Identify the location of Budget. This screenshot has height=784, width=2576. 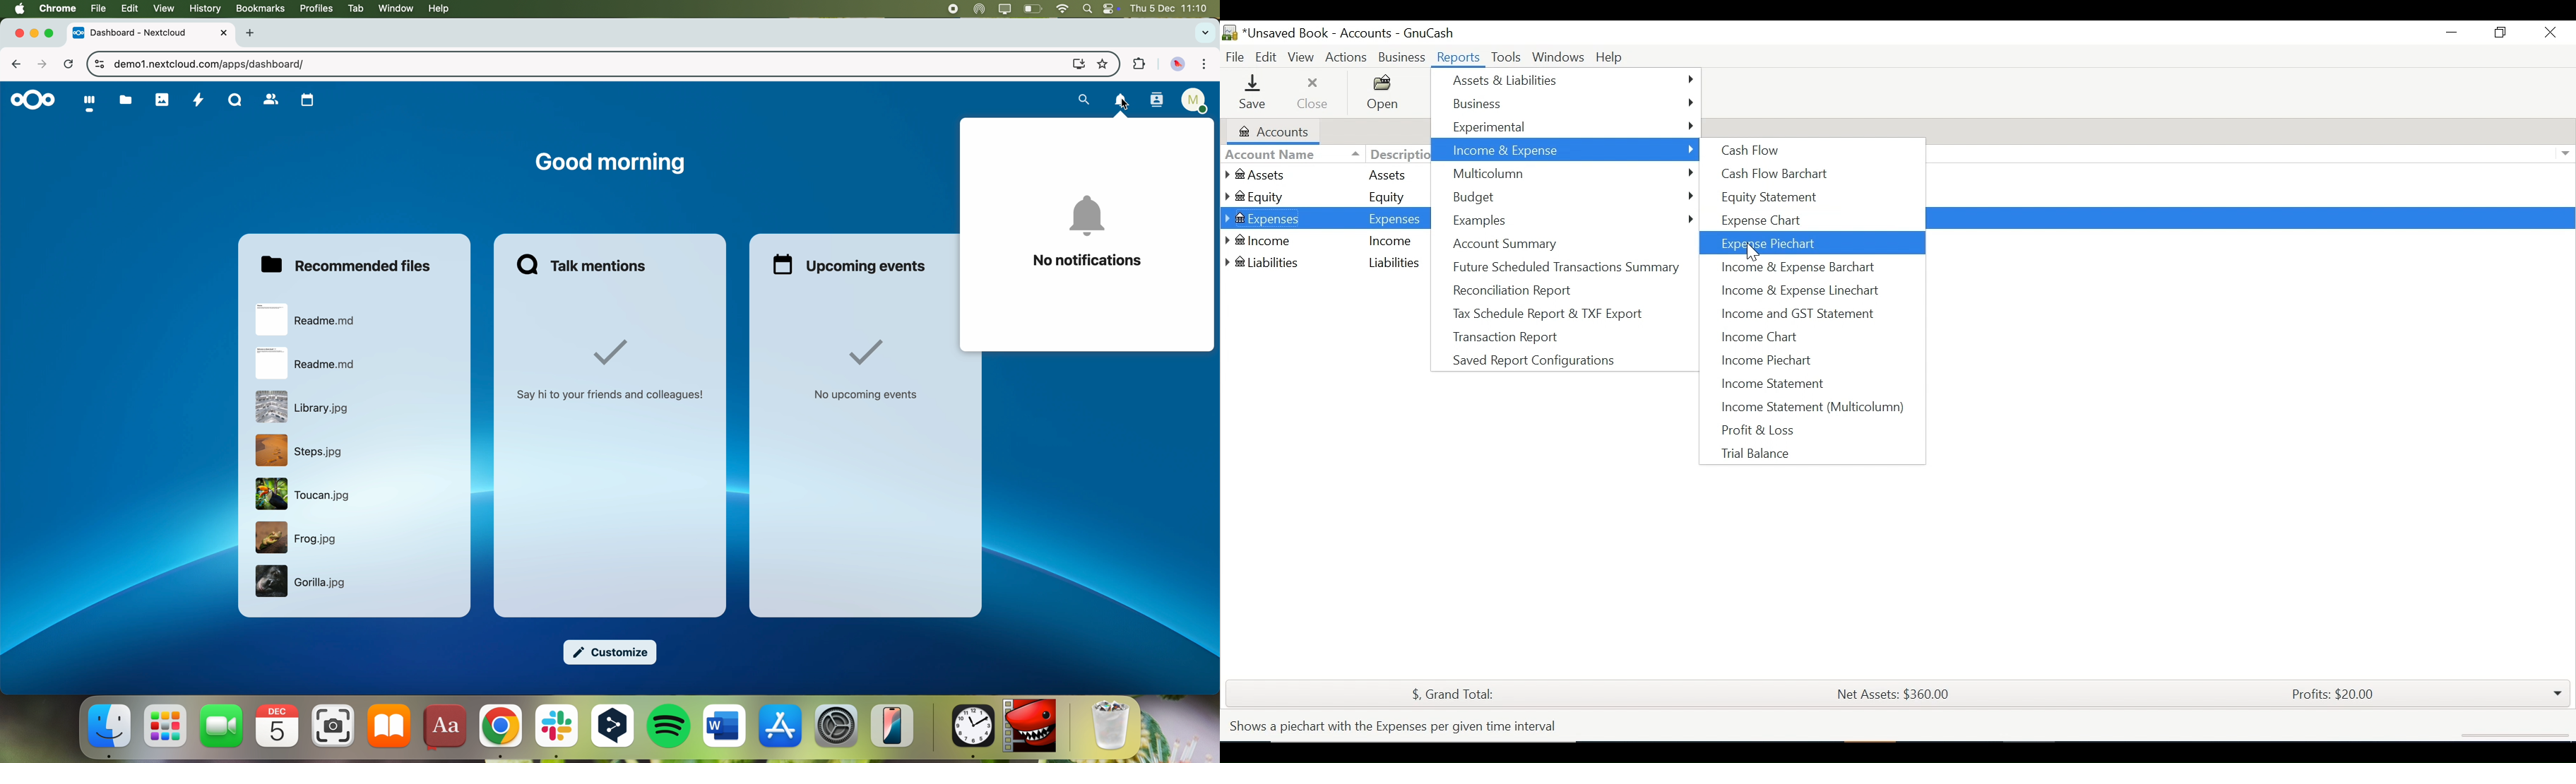
(1565, 196).